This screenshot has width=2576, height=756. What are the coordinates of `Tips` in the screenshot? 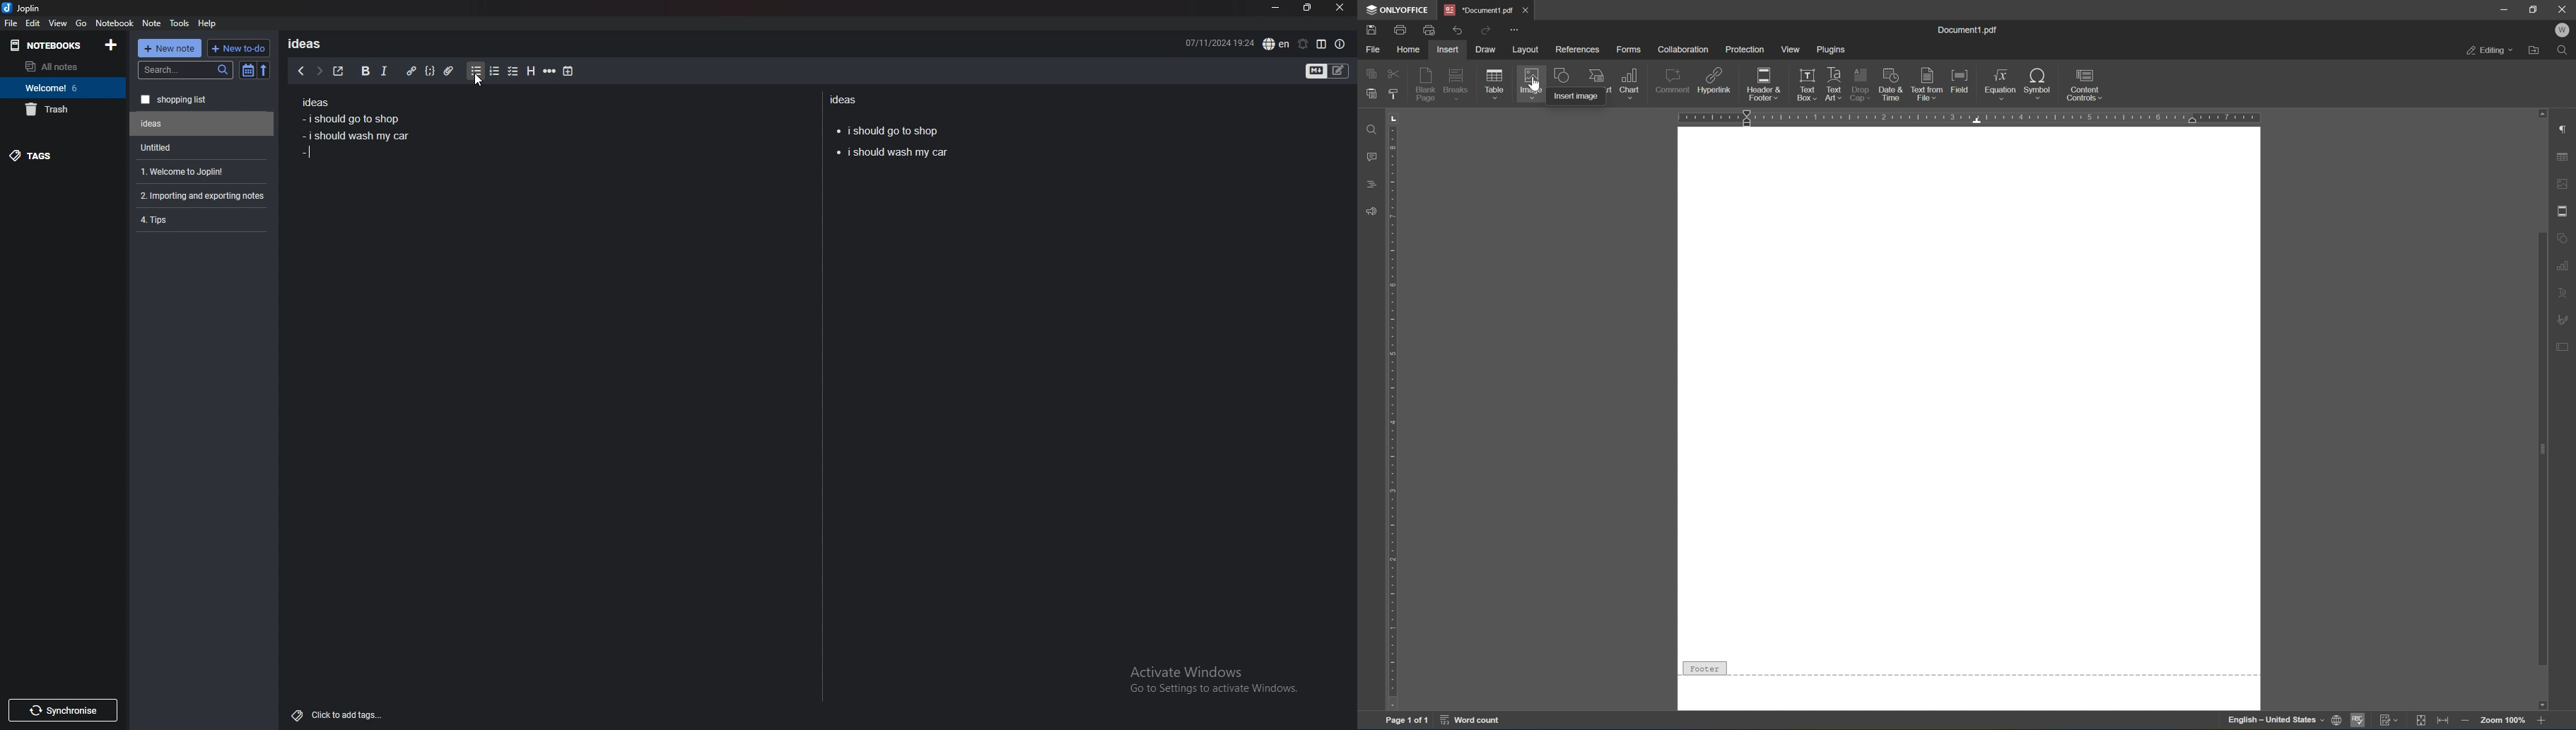 It's located at (201, 219).